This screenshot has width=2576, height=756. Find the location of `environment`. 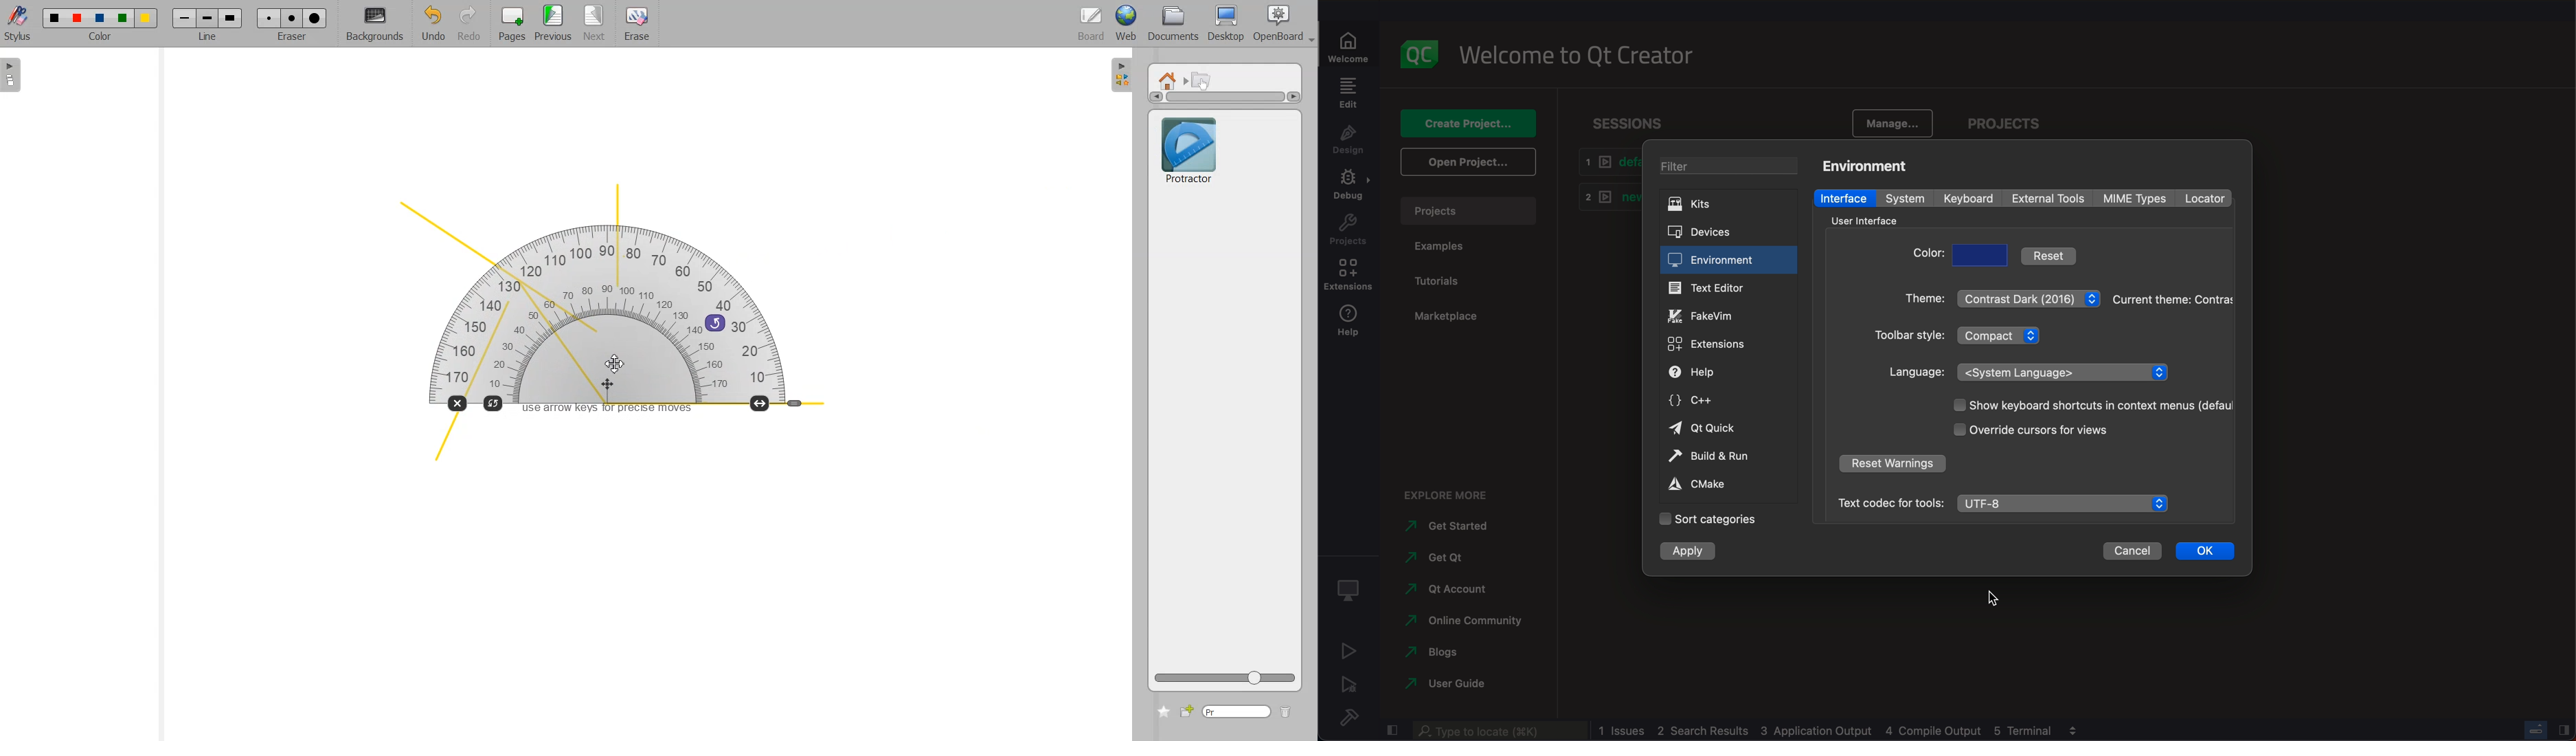

environment is located at coordinates (1728, 260).